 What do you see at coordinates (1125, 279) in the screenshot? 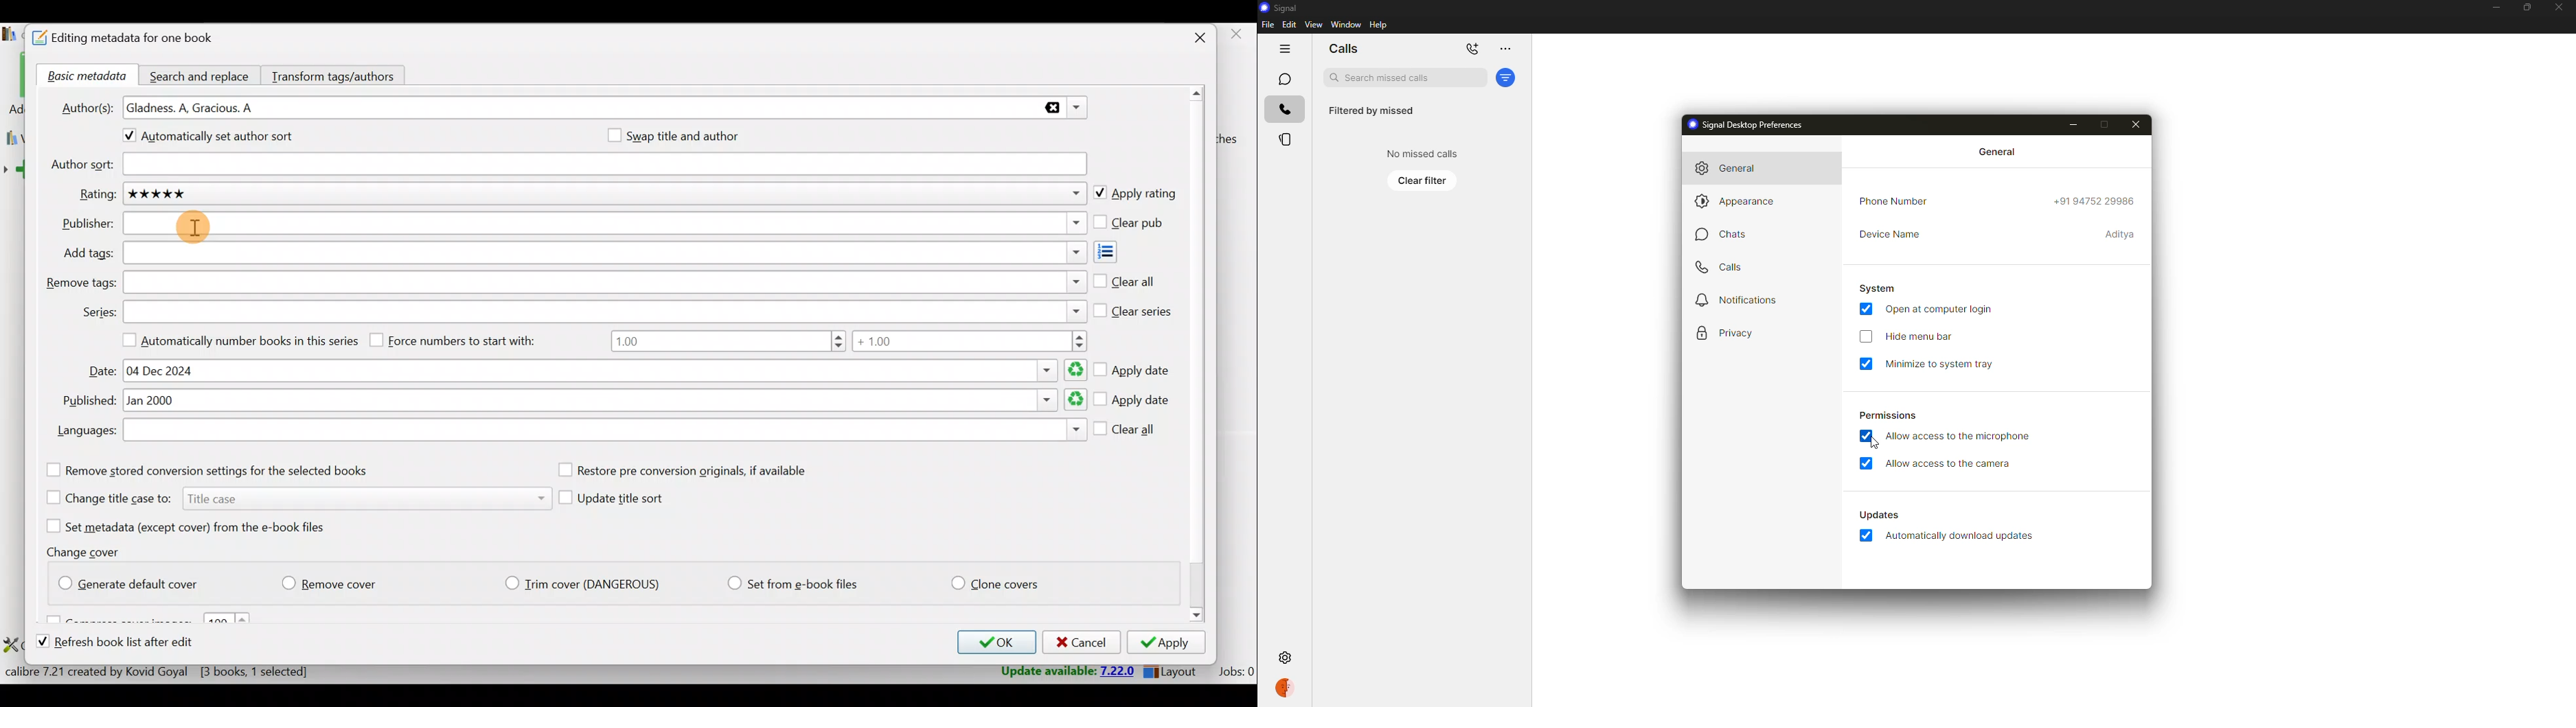
I see `Clear all` at bounding box center [1125, 279].